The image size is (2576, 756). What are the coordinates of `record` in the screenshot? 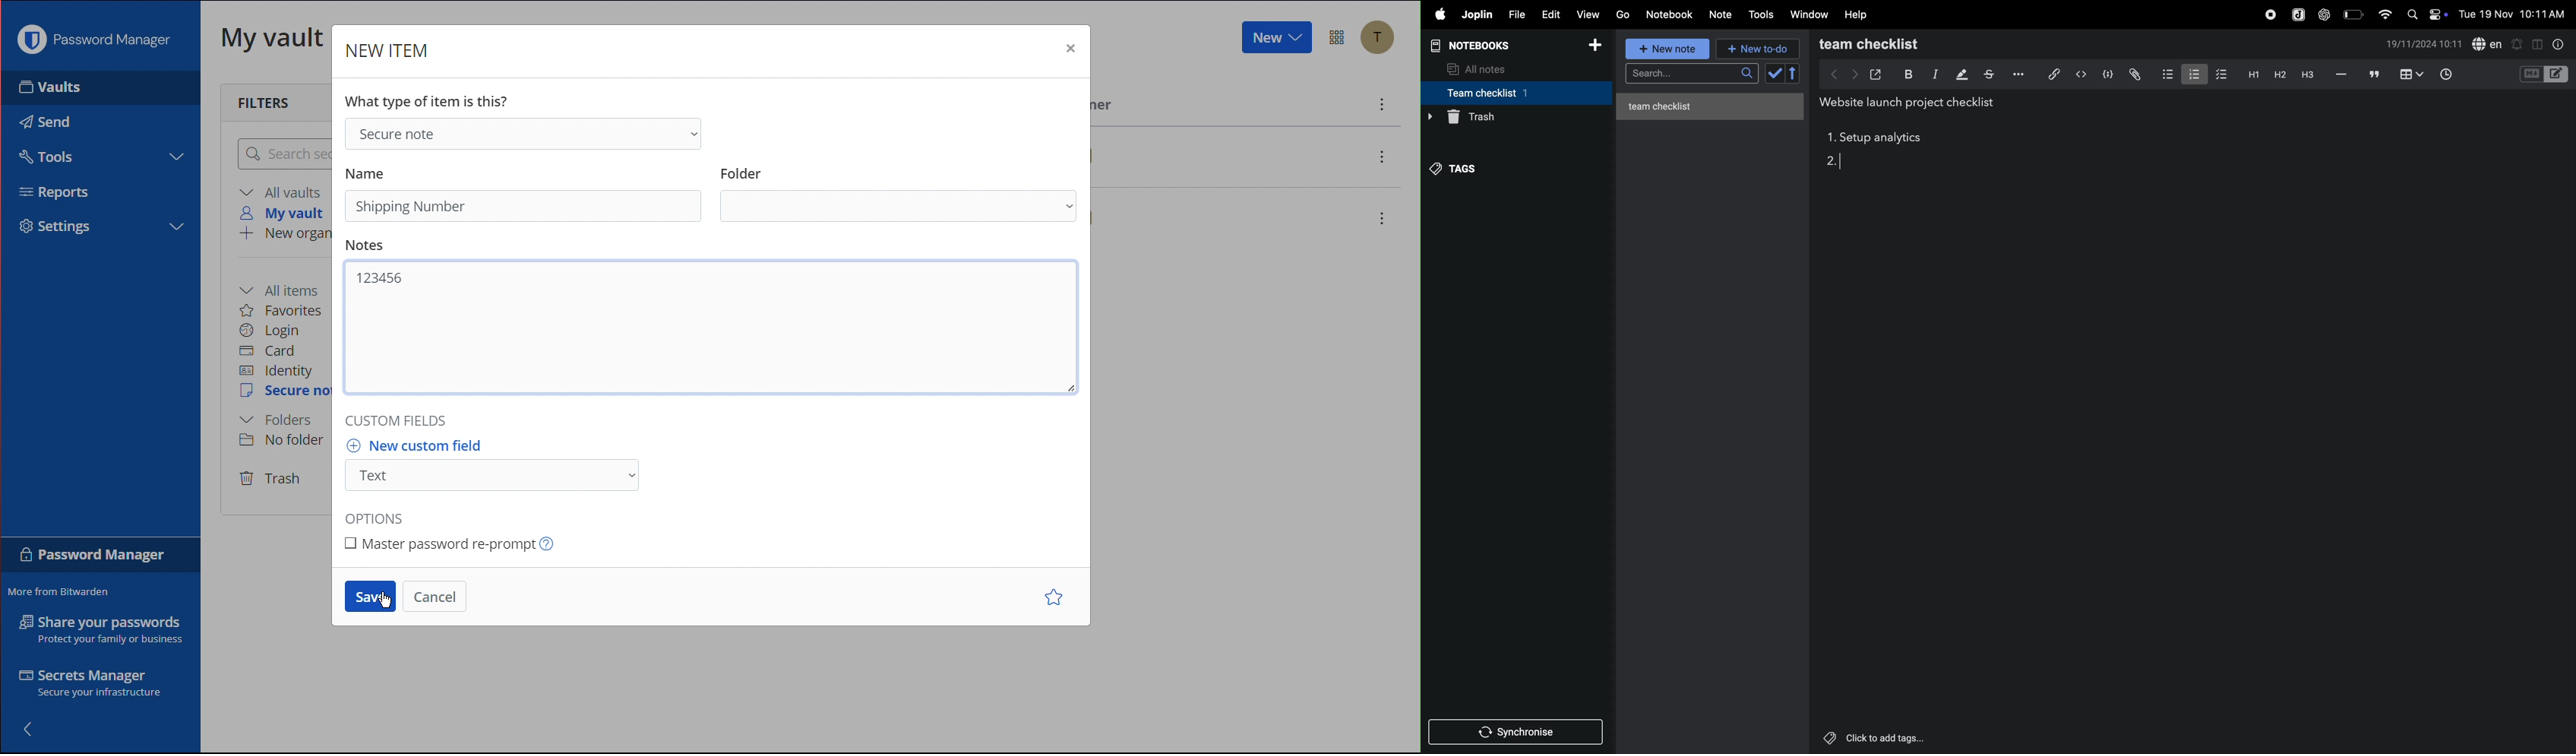 It's located at (2267, 14).